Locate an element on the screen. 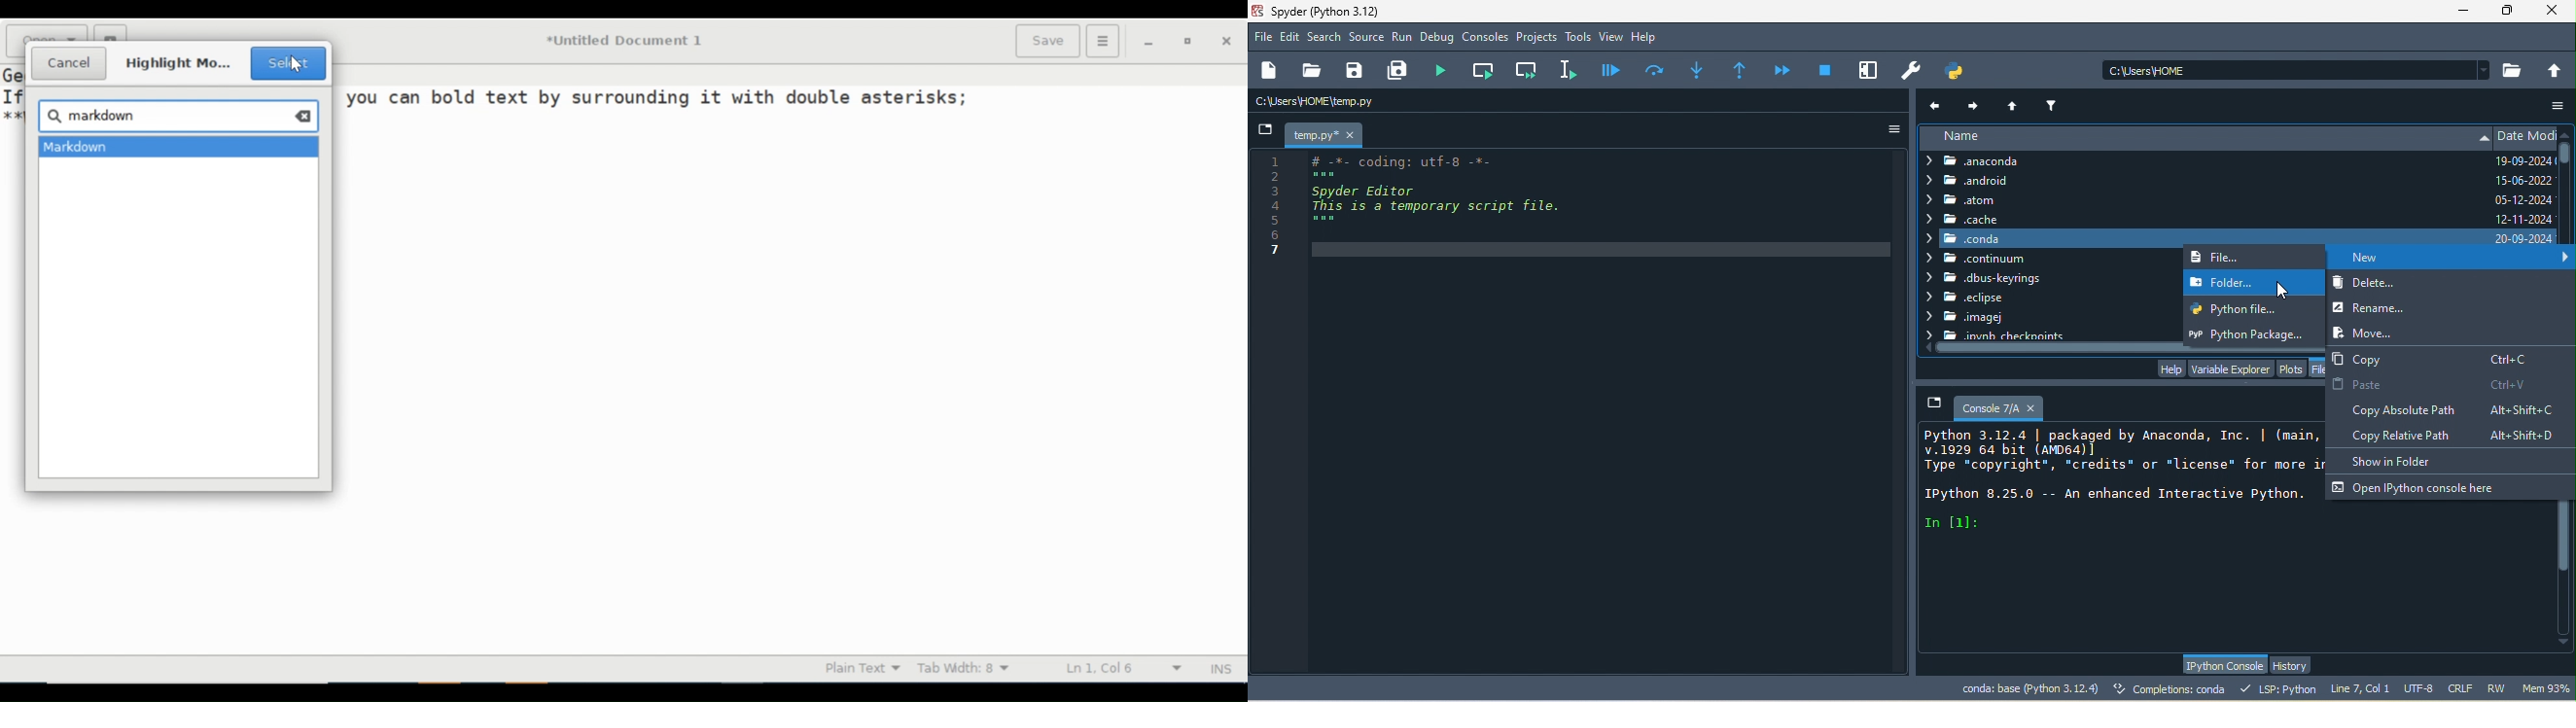  close is located at coordinates (1227, 40).